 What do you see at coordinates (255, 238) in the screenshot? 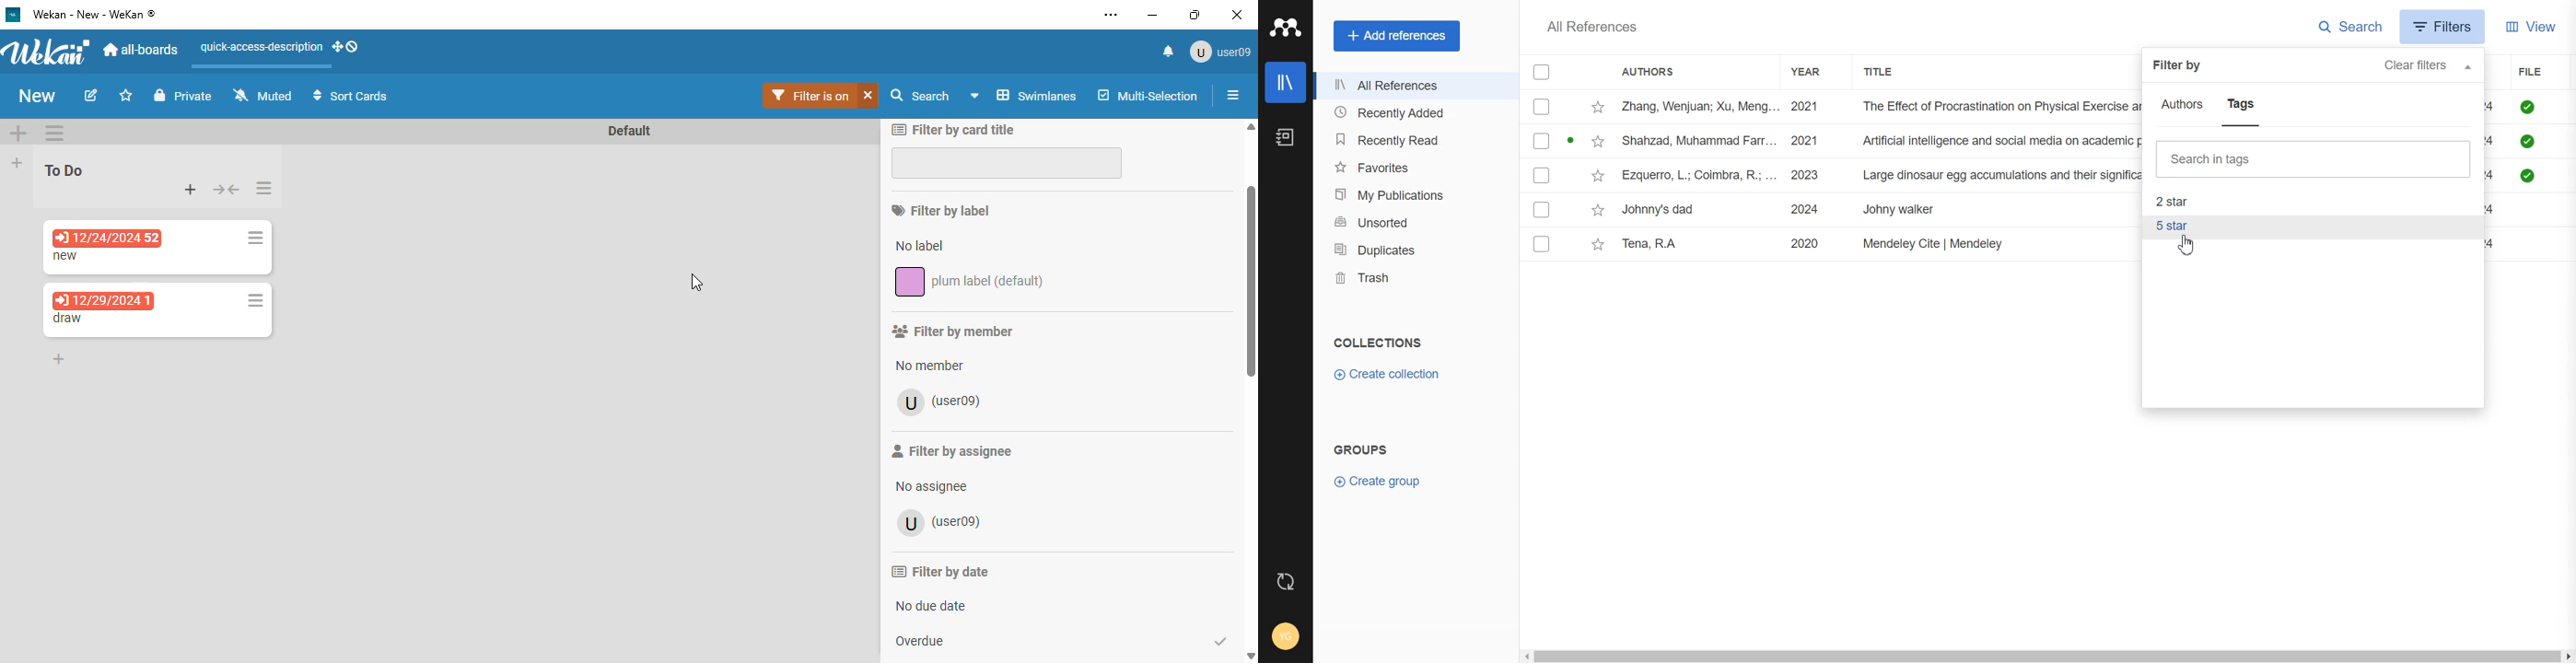
I see `card actions` at bounding box center [255, 238].